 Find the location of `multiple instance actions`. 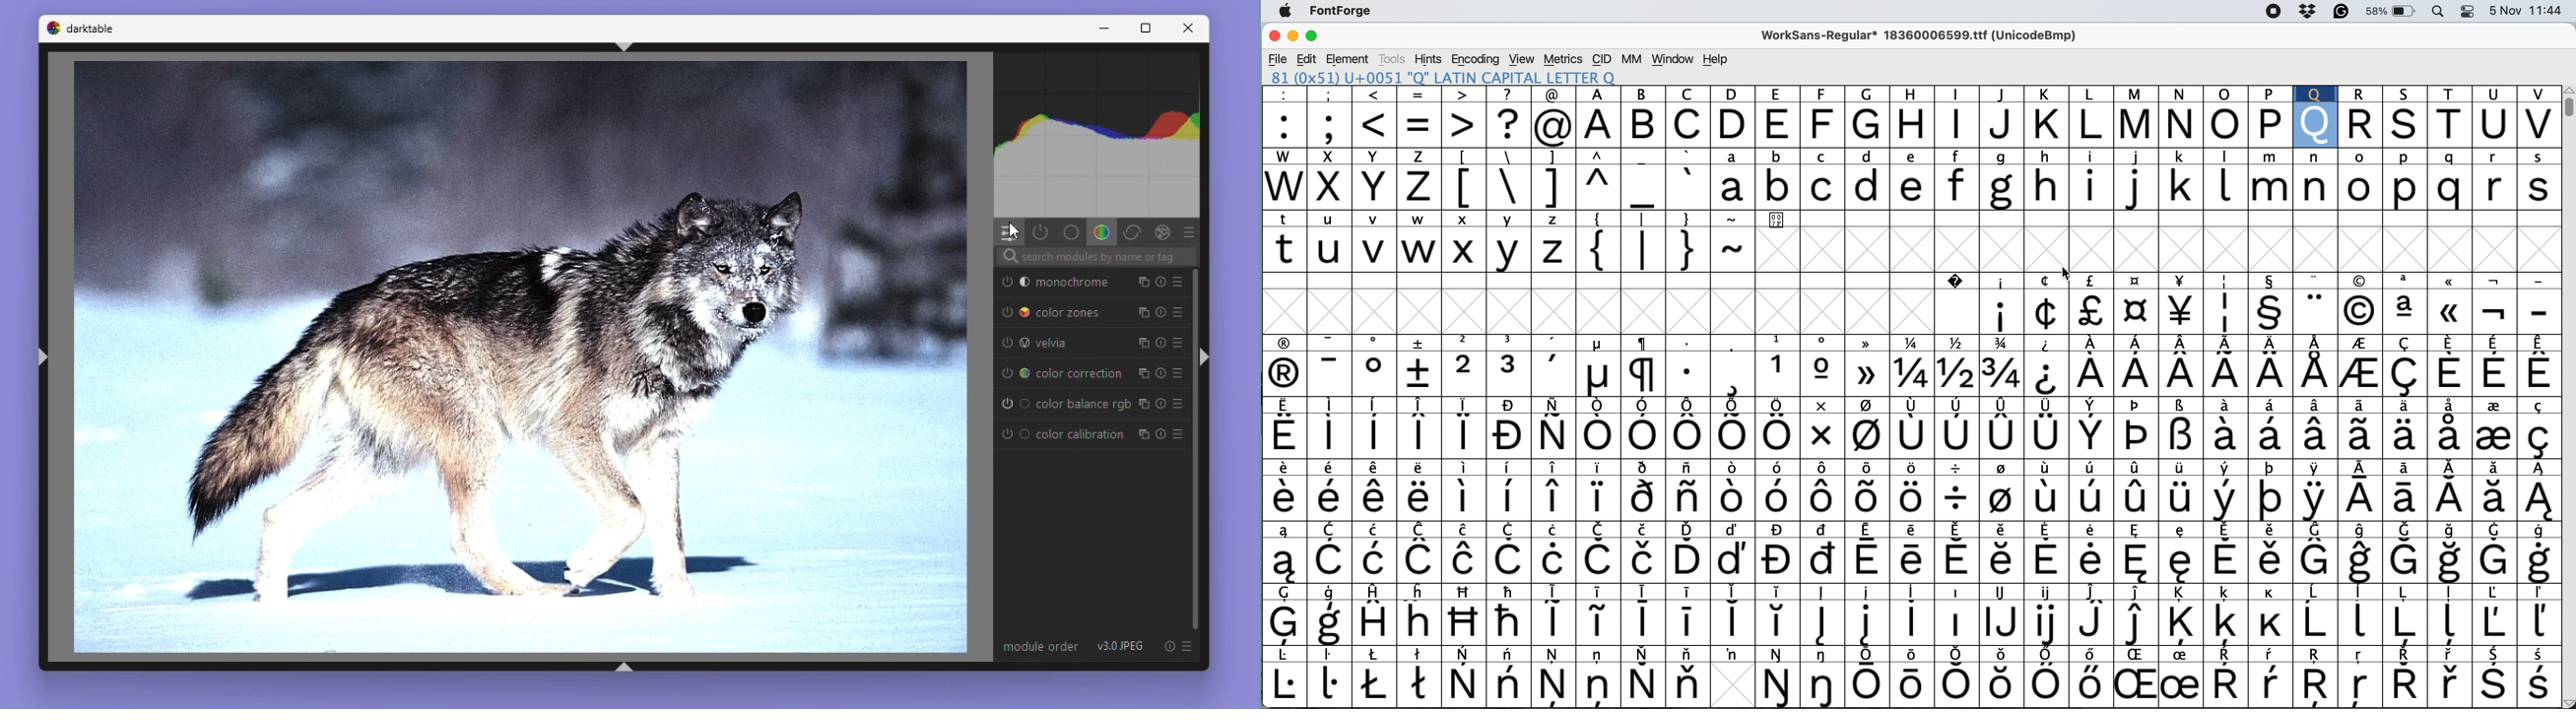

multiple instance actions is located at coordinates (1143, 404).